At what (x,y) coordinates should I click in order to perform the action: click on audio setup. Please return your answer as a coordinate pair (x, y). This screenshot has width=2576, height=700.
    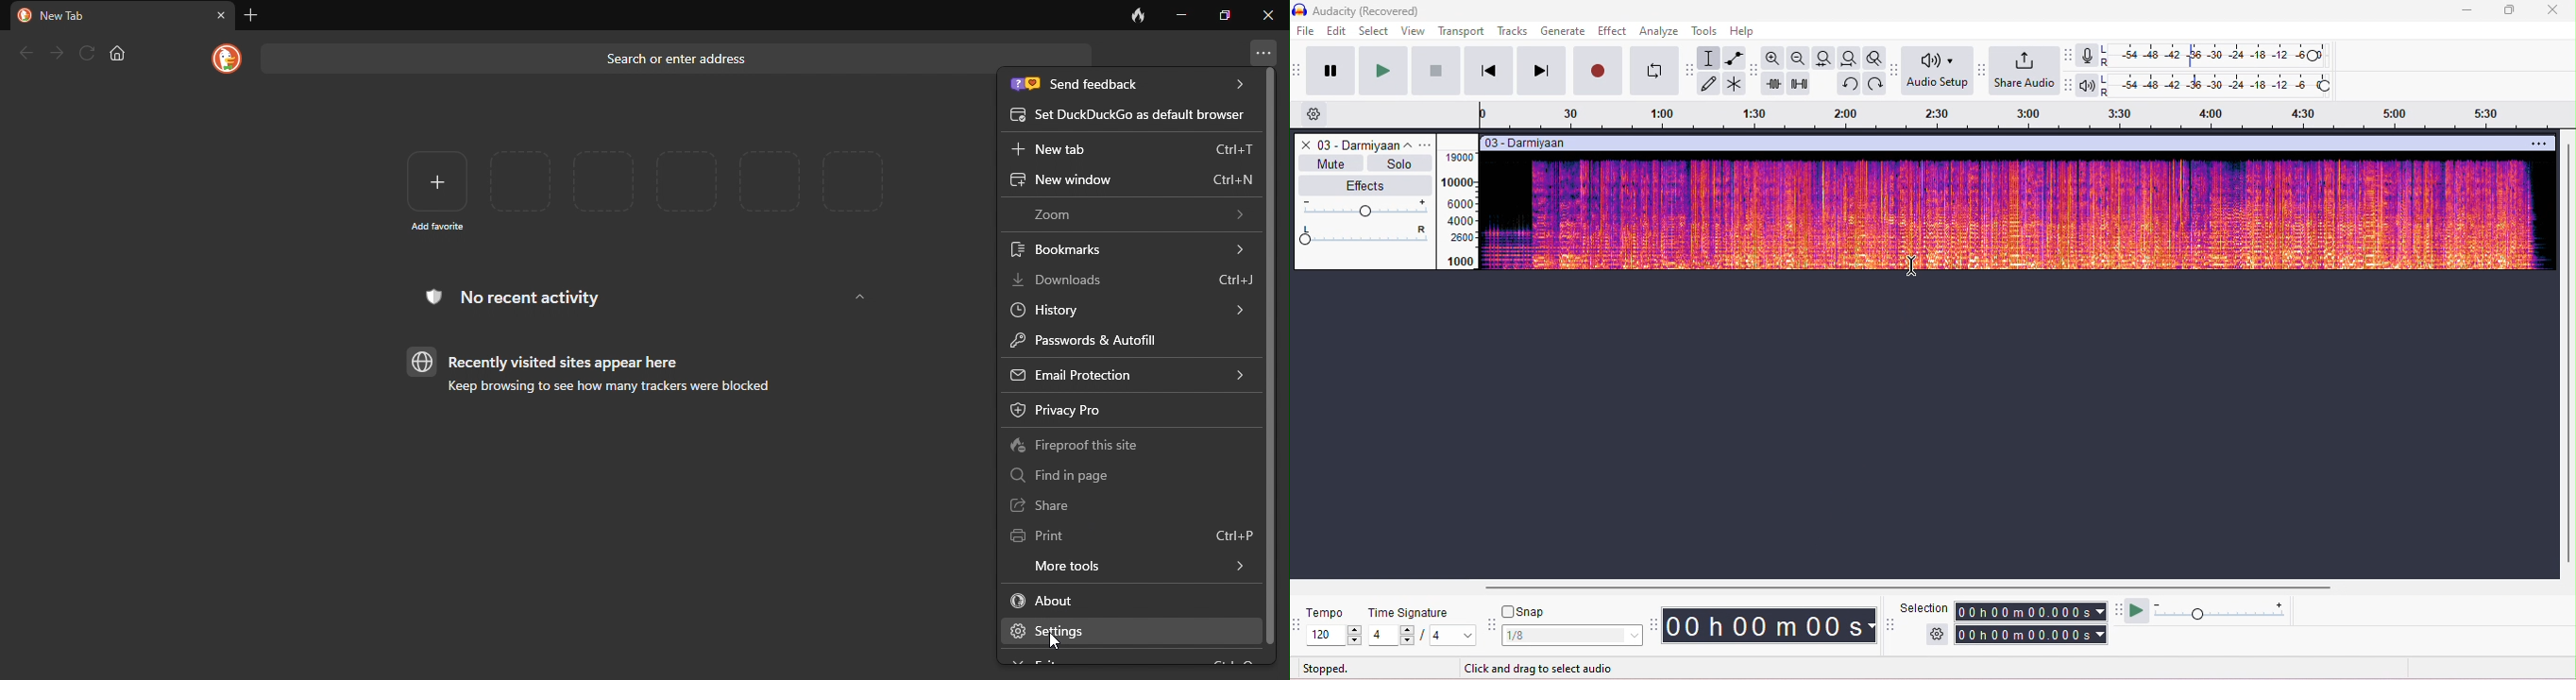
    Looking at the image, I should click on (1938, 71).